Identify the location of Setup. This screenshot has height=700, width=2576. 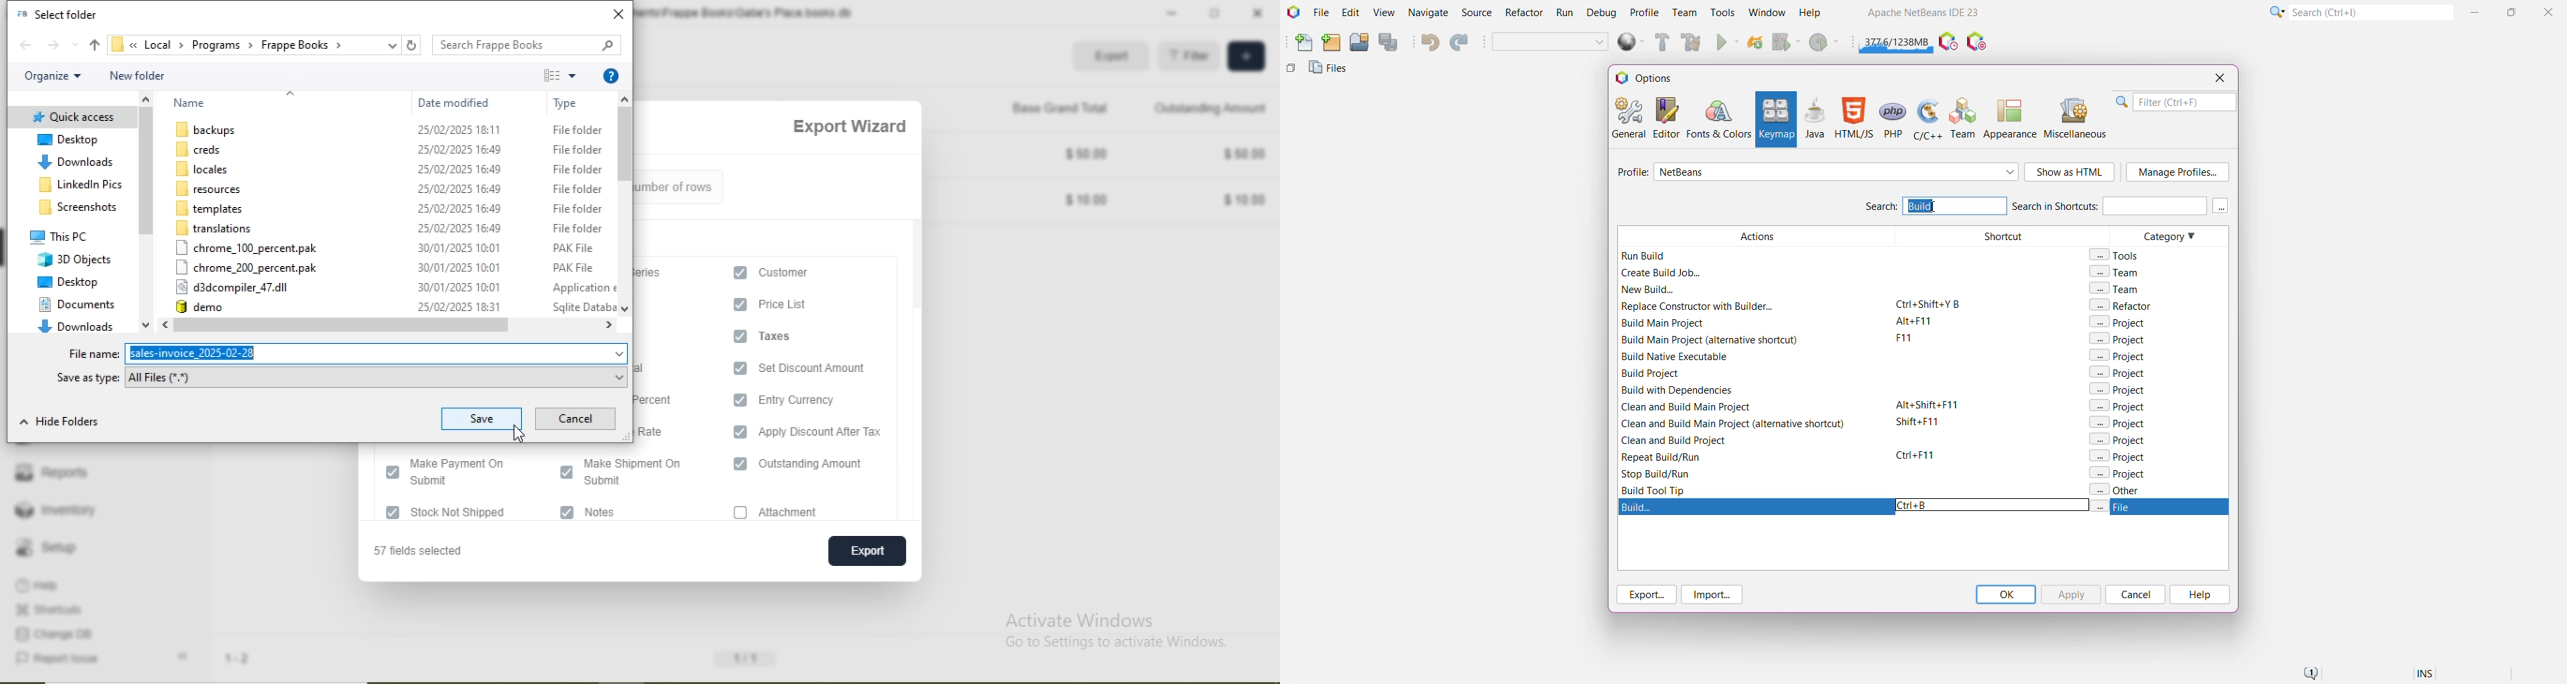
(54, 547).